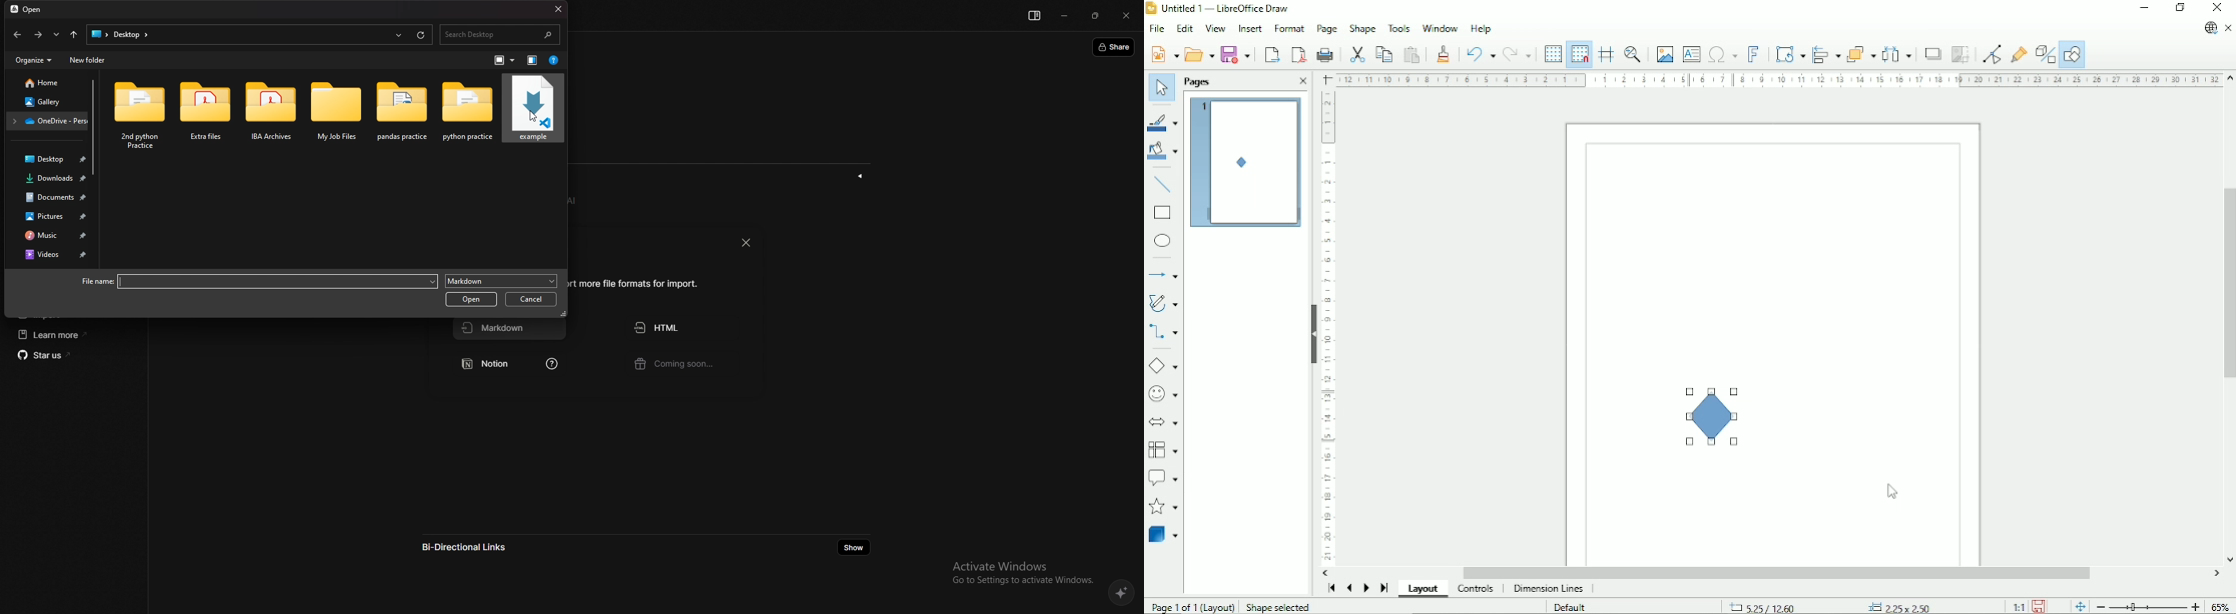 This screenshot has height=616, width=2240. Describe the element at coordinates (1237, 54) in the screenshot. I see `Save` at that location.